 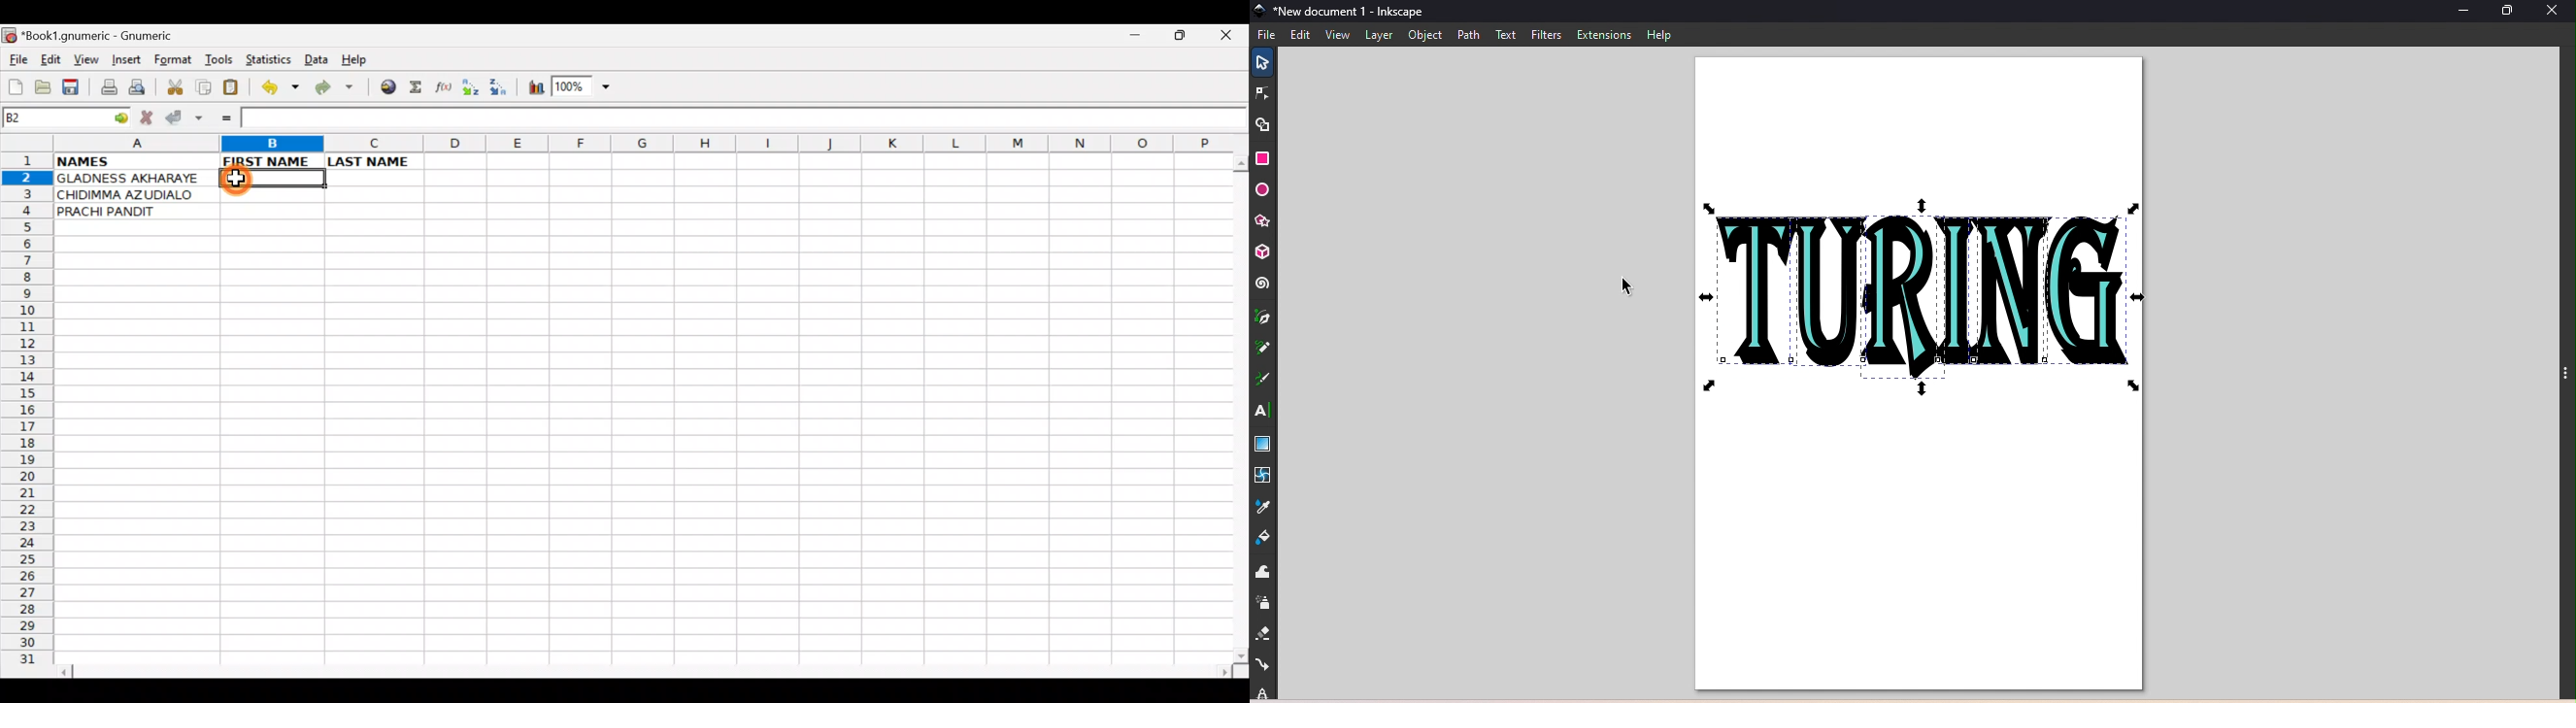 I want to click on Spiral tool, so click(x=1262, y=284).